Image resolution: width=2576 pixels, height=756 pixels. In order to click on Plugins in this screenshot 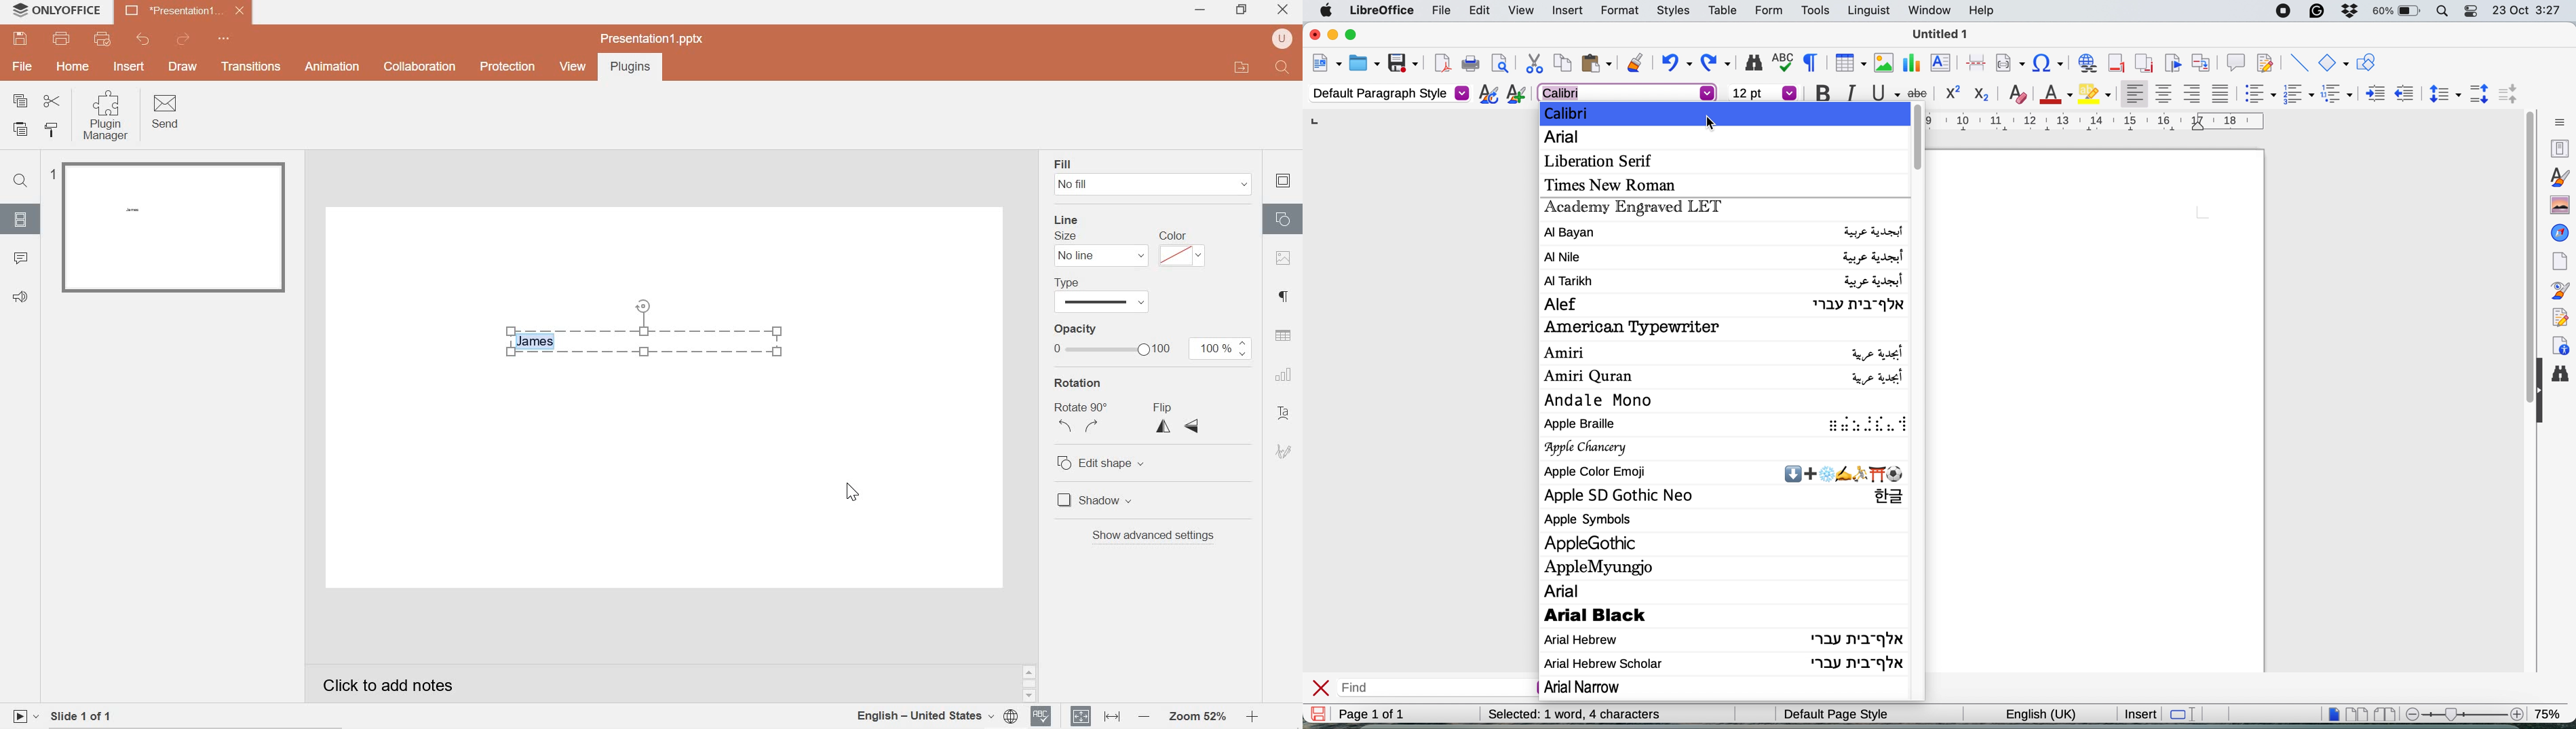, I will do `click(628, 68)`.